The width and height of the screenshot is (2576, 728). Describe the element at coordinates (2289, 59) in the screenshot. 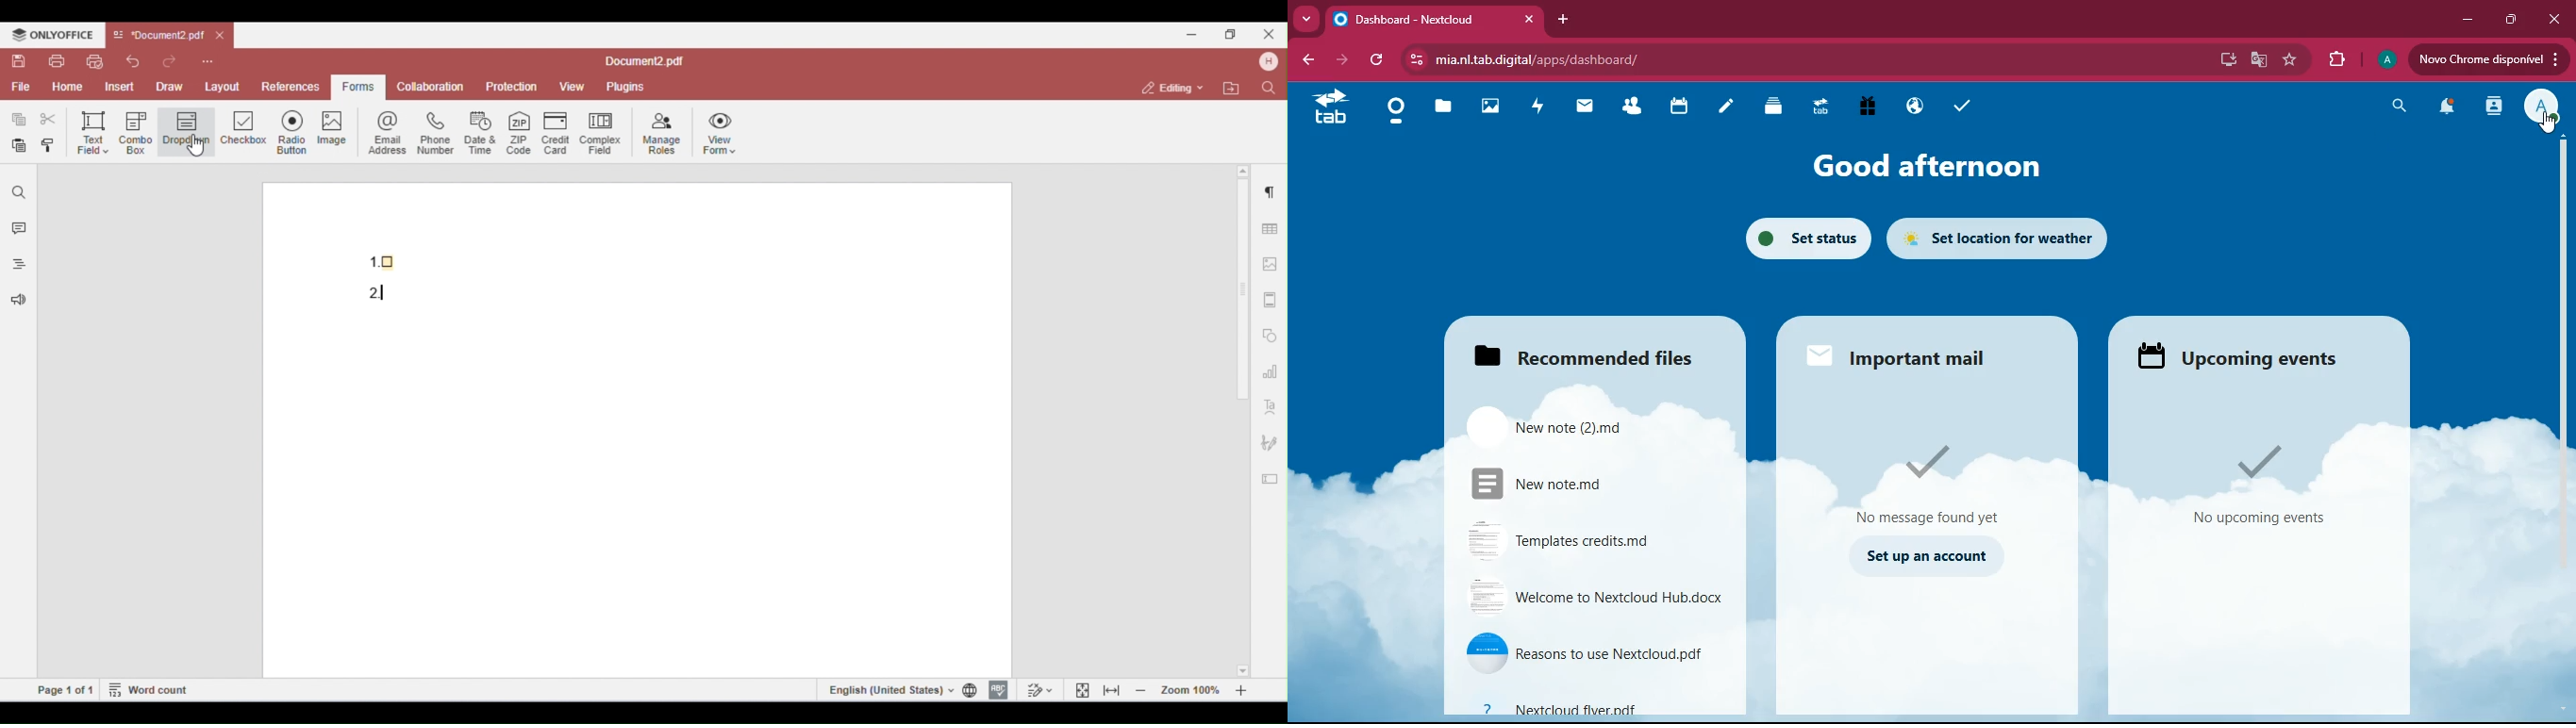

I see `favorite` at that location.